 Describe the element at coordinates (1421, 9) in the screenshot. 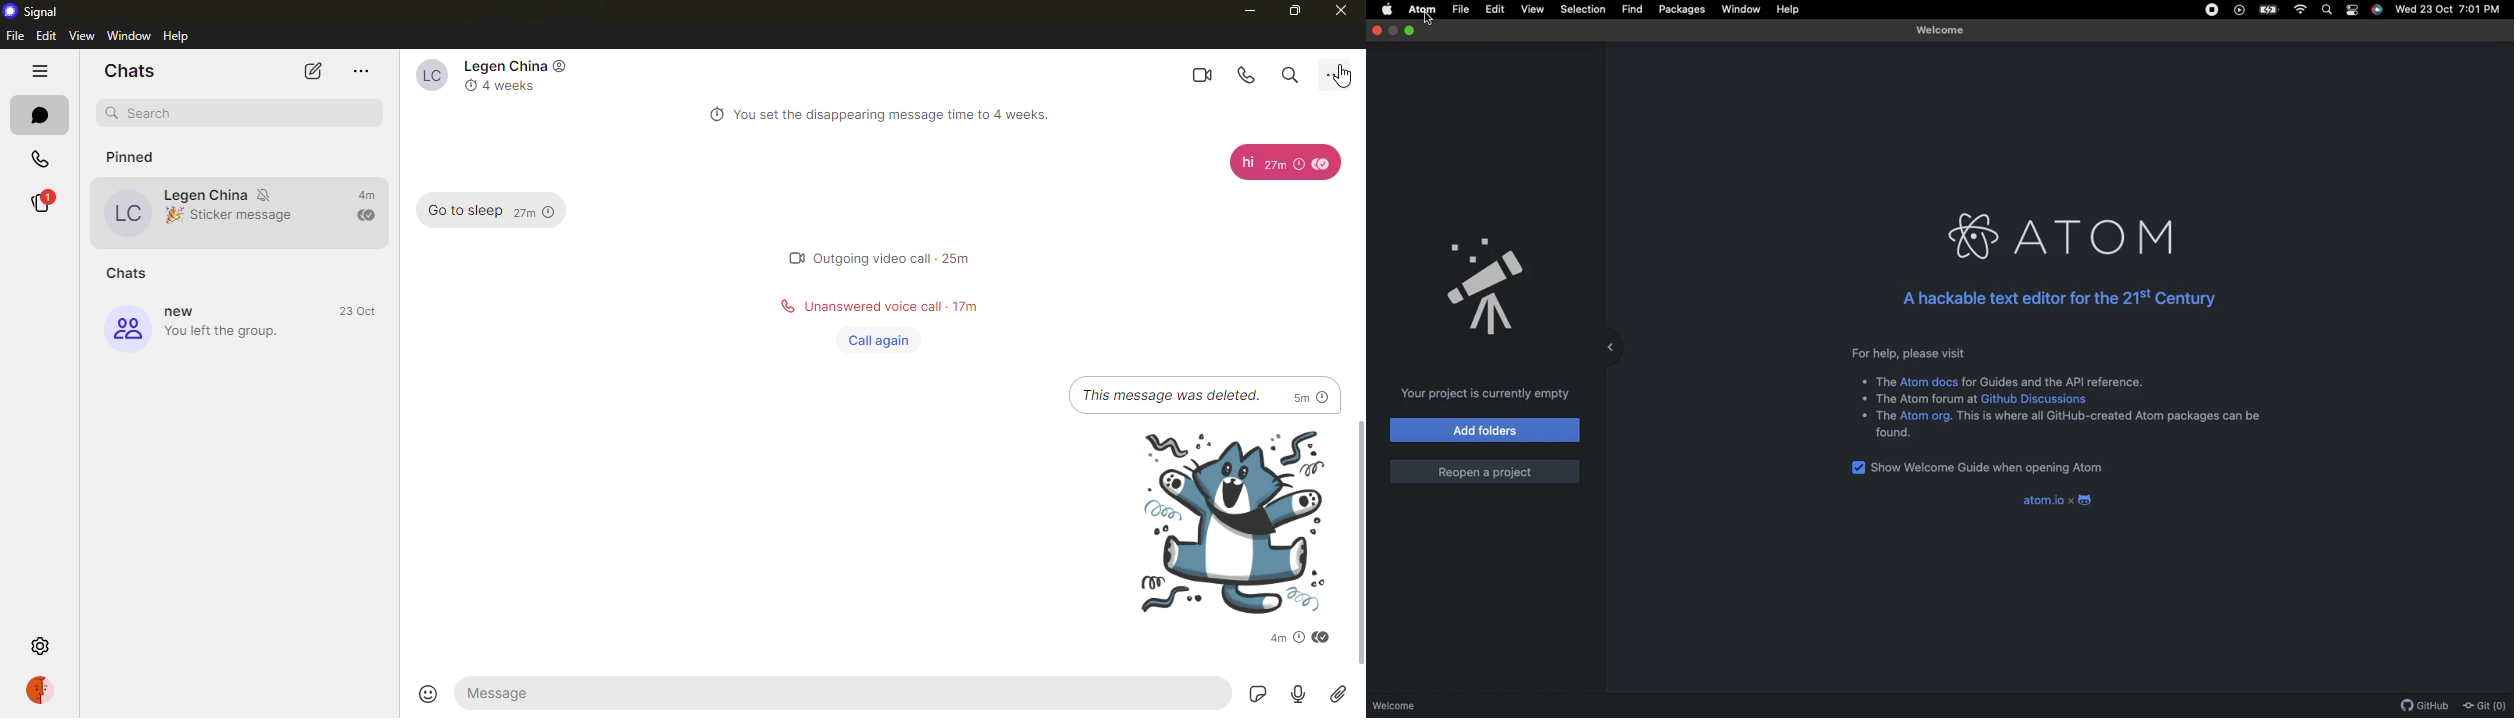

I see `Atom` at that location.